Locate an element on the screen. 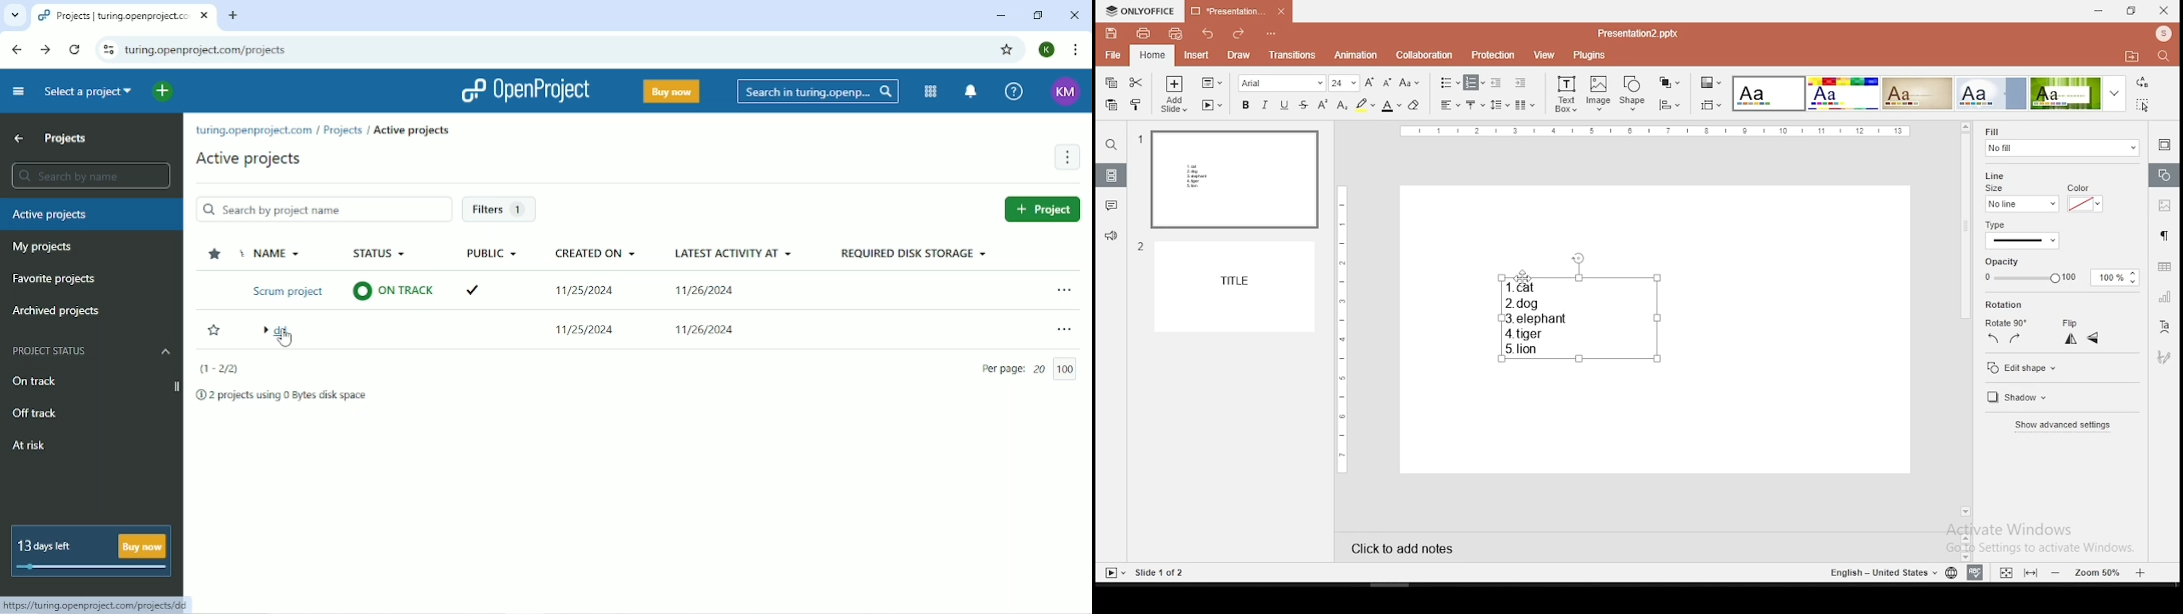 This screenshot has width=2184, height=616. art is located at coordinates (2166, 356).